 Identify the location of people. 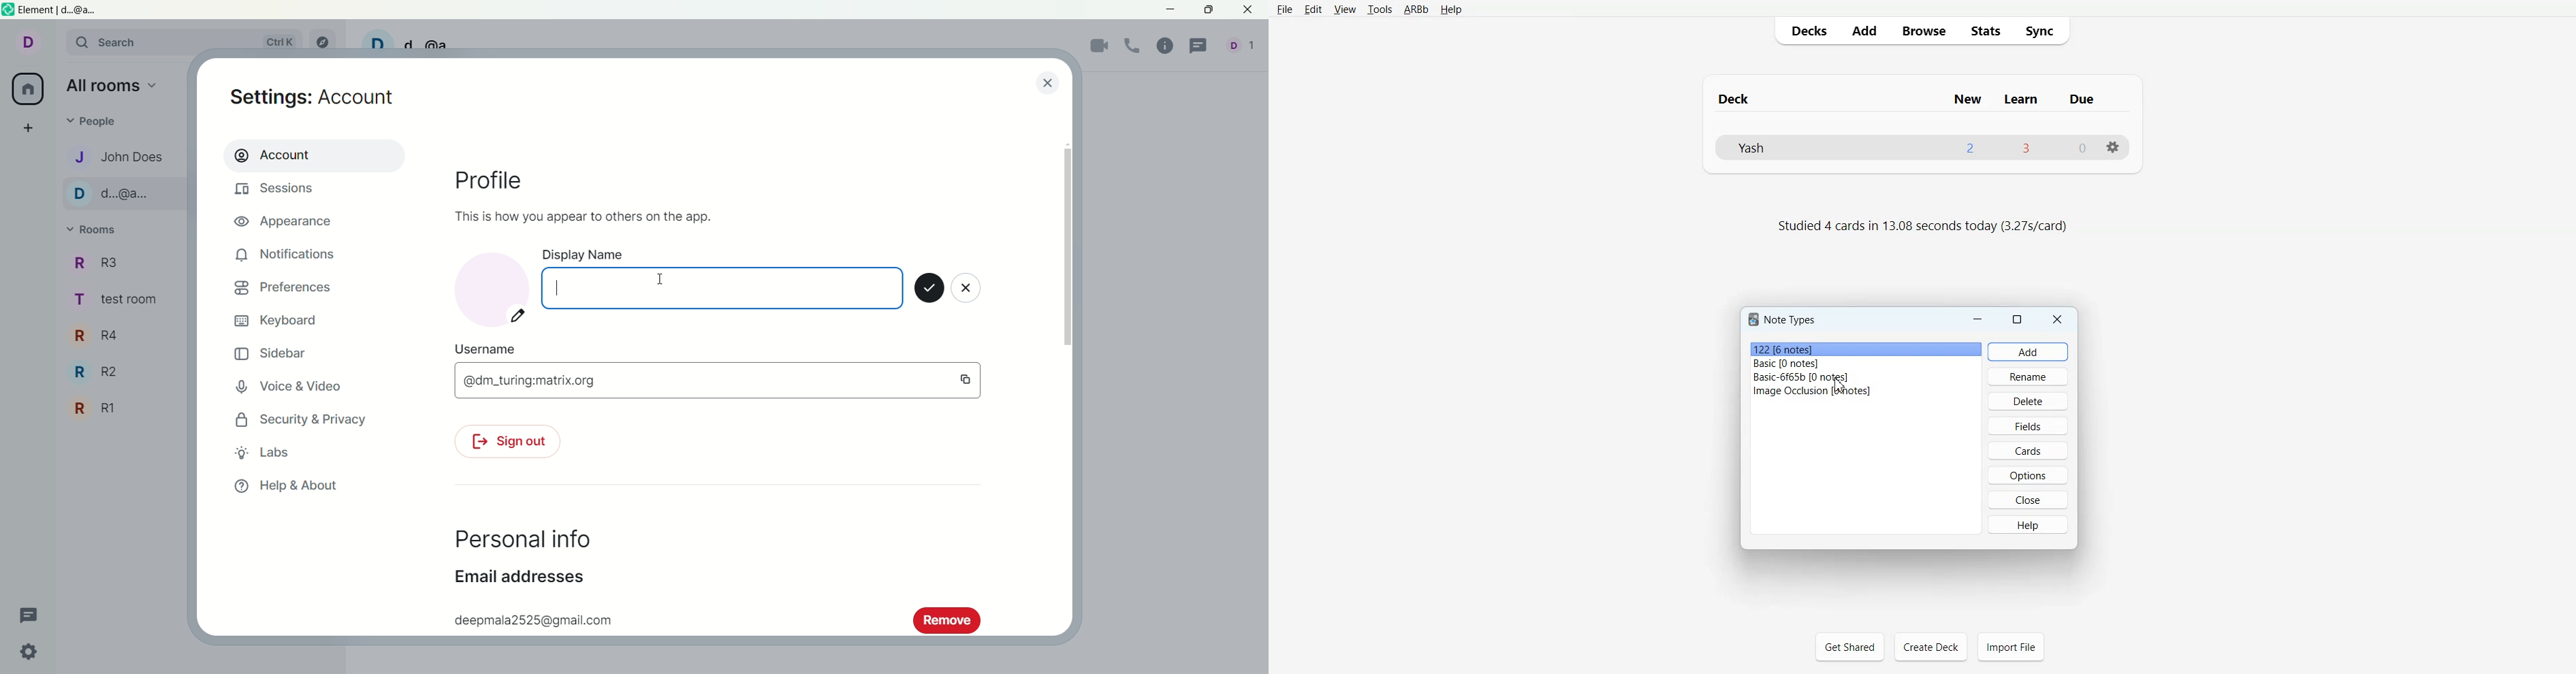
(1244, 49).